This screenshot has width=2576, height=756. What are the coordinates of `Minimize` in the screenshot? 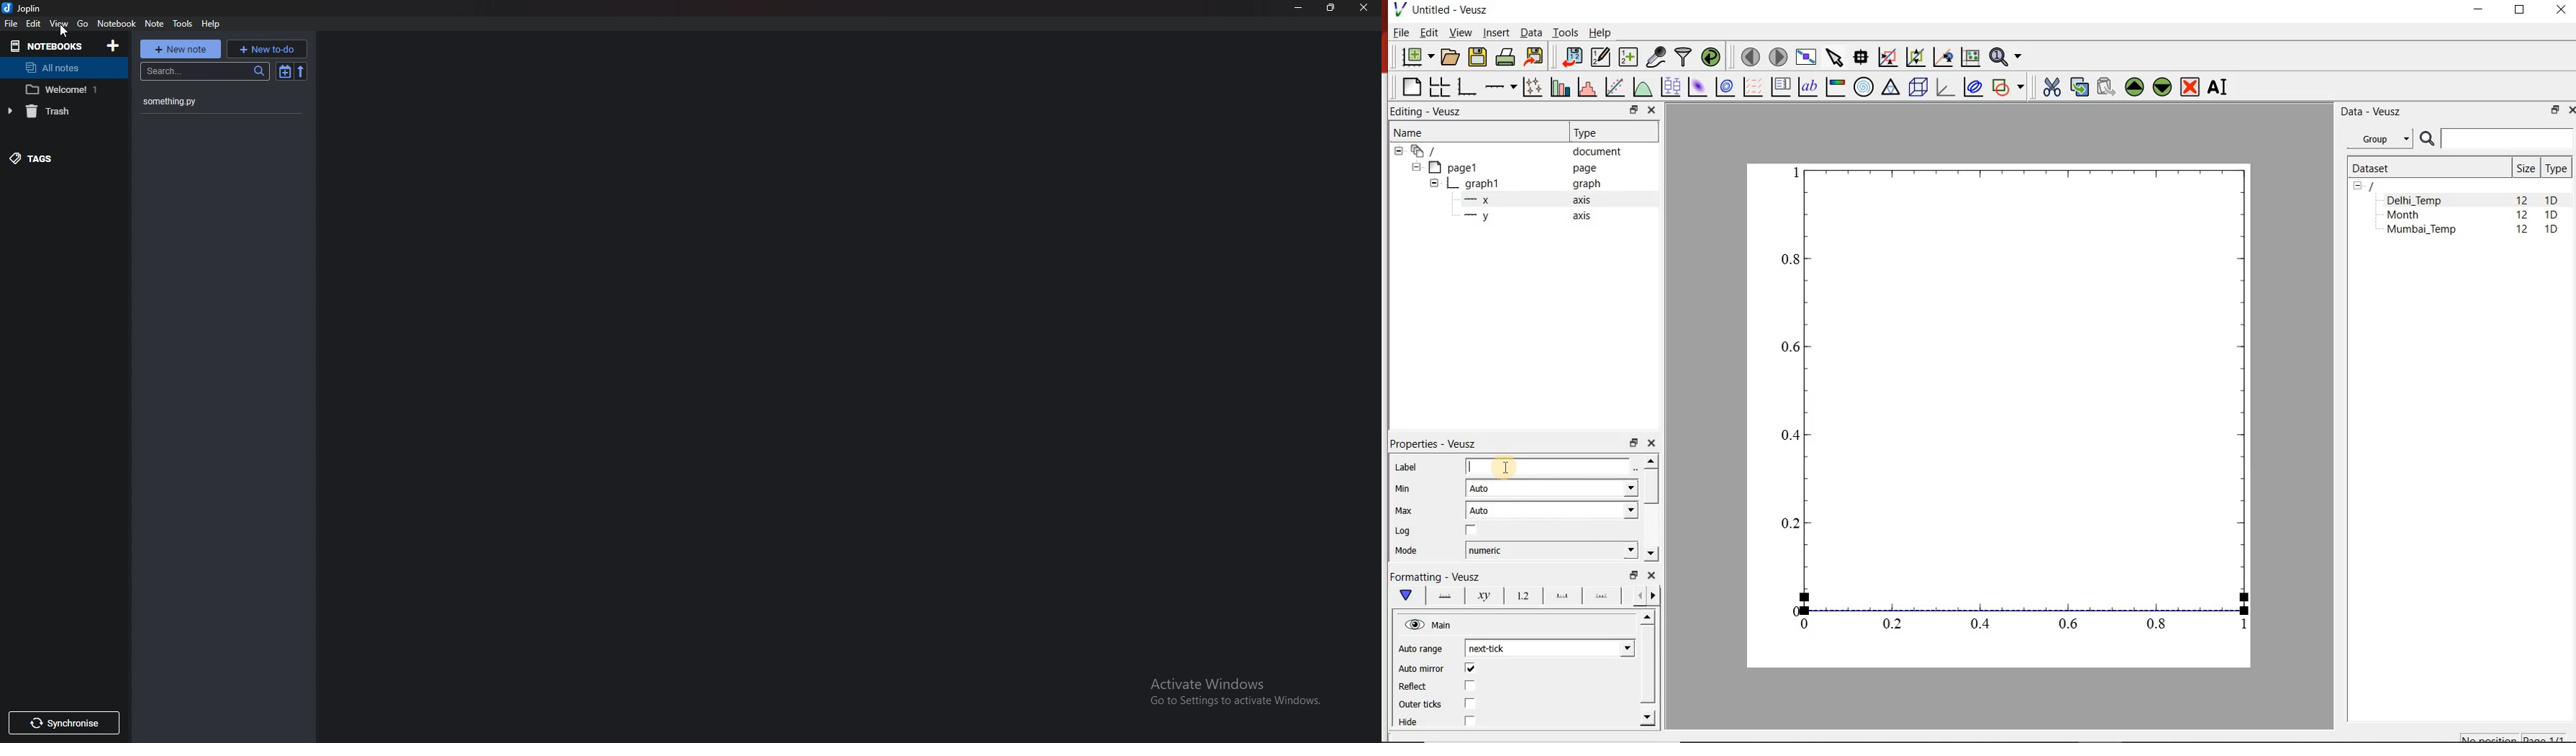 It's located at (1297, 7).